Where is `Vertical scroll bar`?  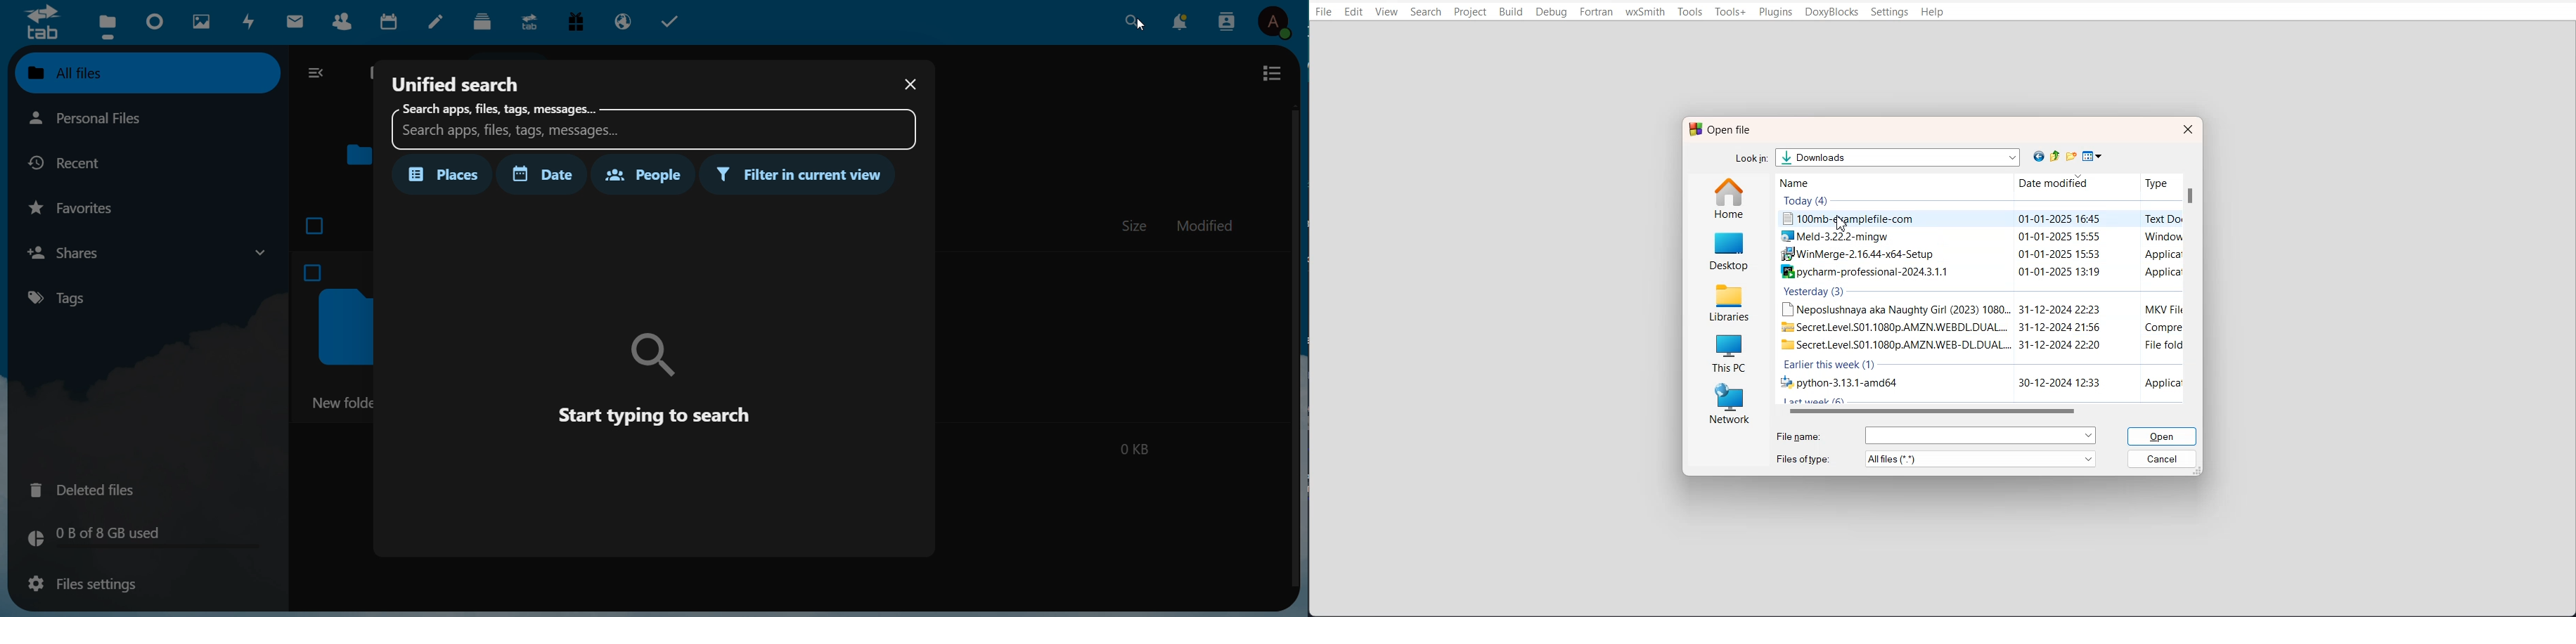 Vertical scroll bar is located at coordinates (2192, 288).